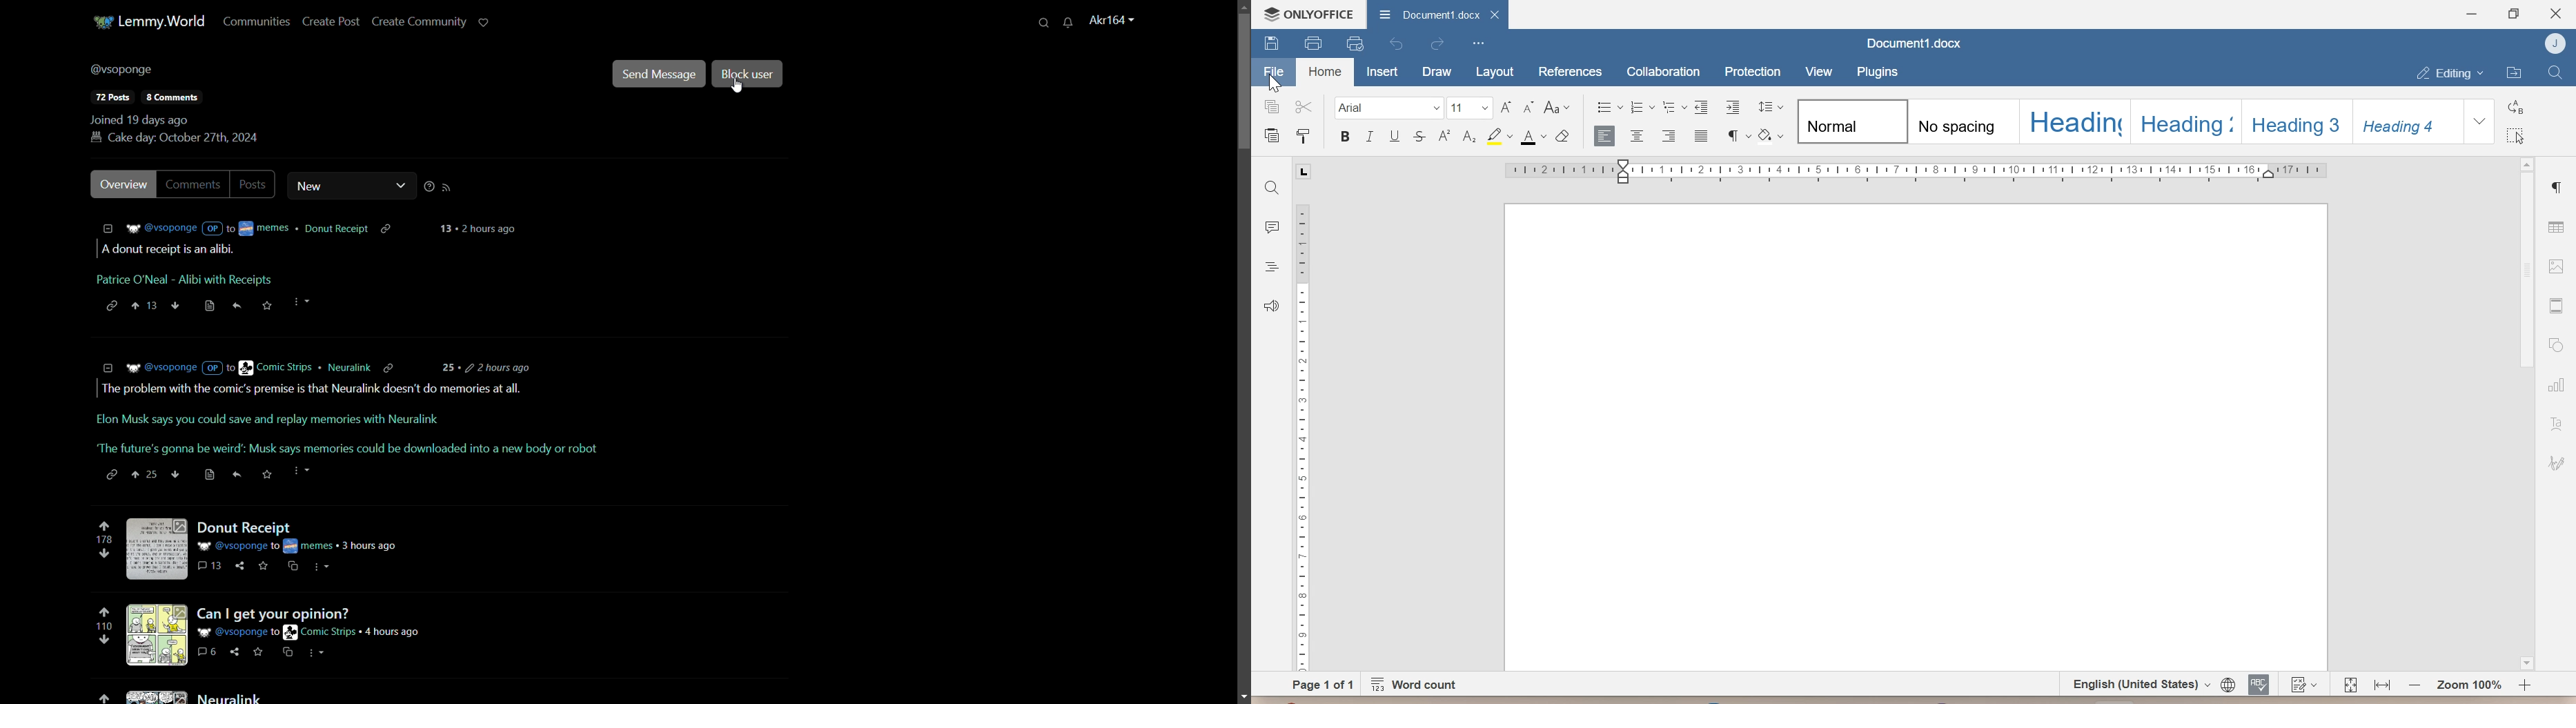 The image size is (2576, 728). Describe the element at coordinates (1670, 137) in the screenshot. I see `align right` at that location.